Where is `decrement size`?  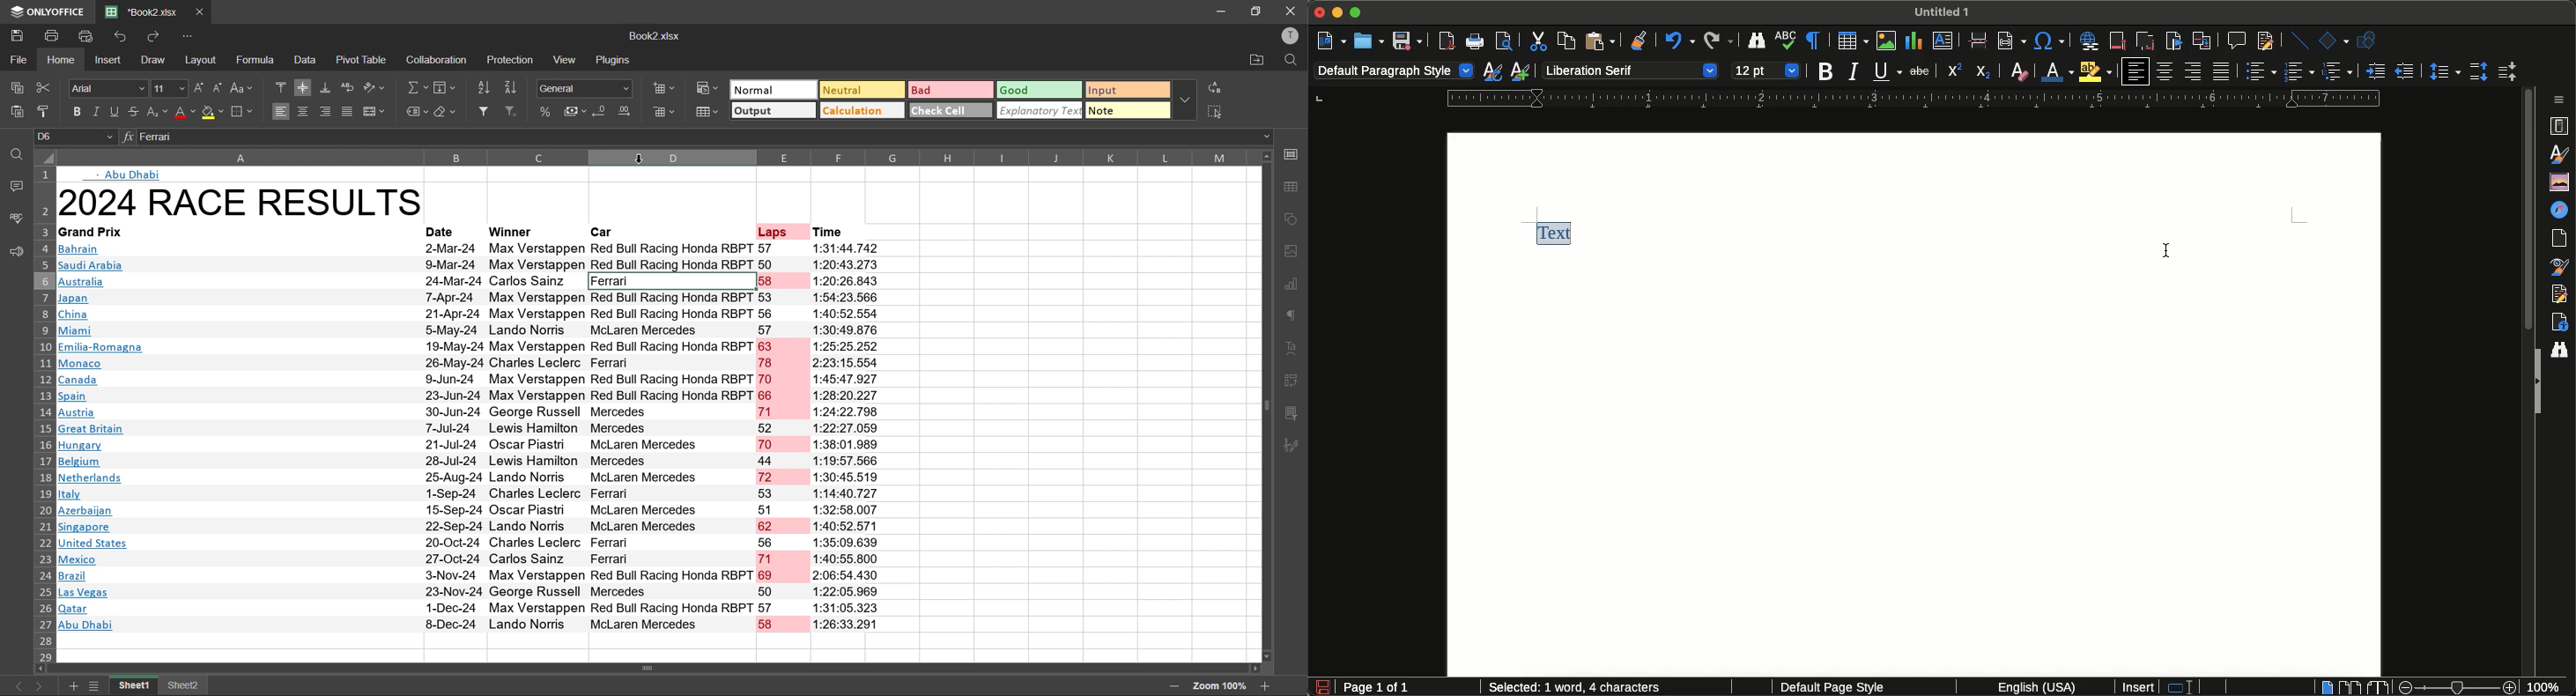
decrement size is located at coordinates (220, 89).